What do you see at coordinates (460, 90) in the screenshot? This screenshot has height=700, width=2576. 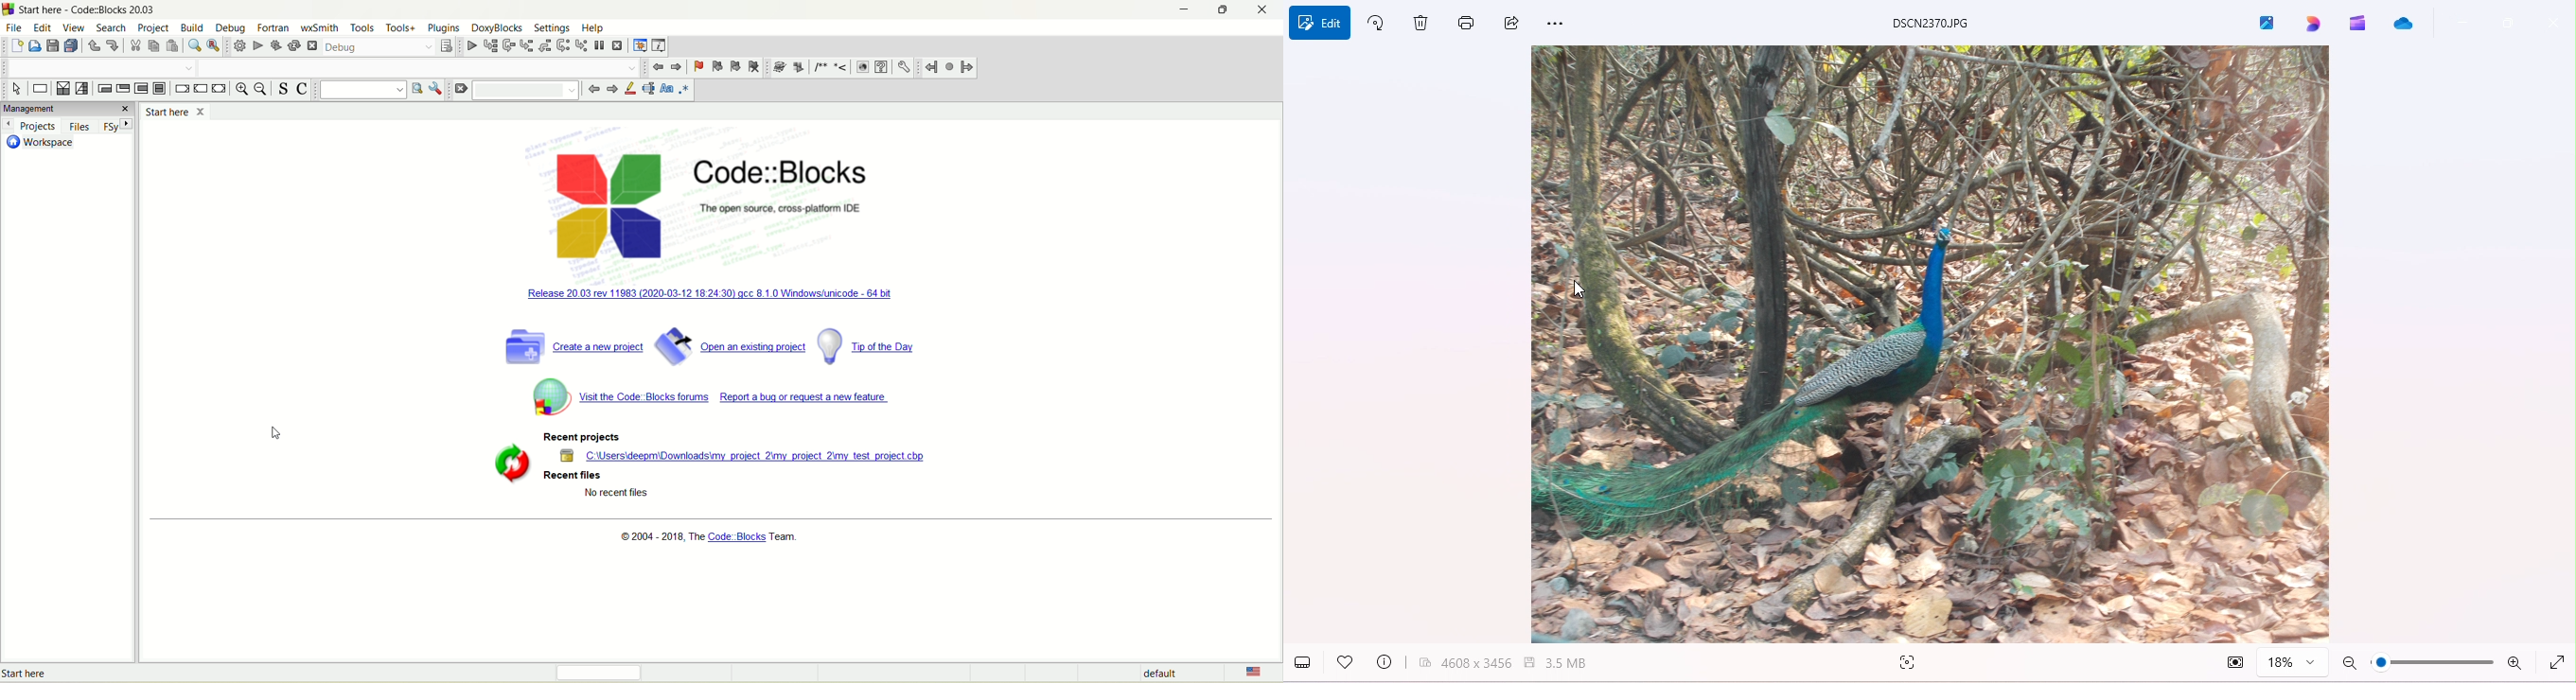 I see `clear` at bounding box center [460, 90].